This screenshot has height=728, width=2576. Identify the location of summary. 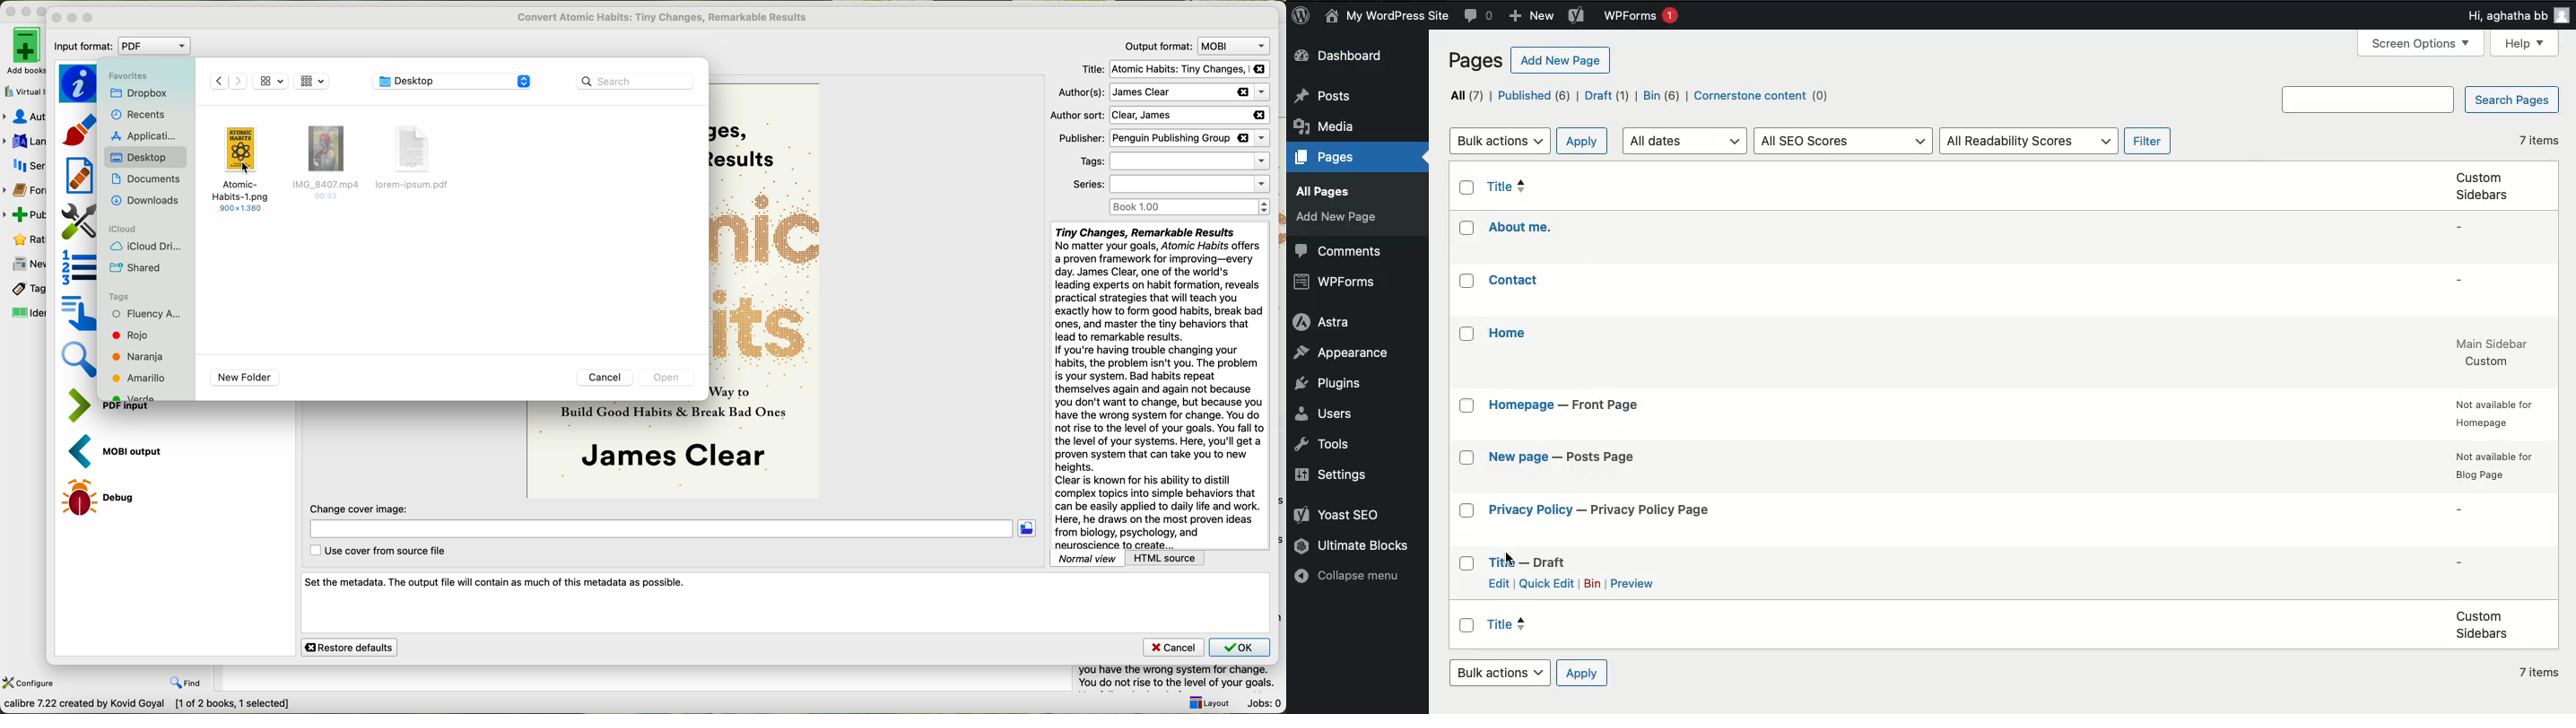
(1182, 678).